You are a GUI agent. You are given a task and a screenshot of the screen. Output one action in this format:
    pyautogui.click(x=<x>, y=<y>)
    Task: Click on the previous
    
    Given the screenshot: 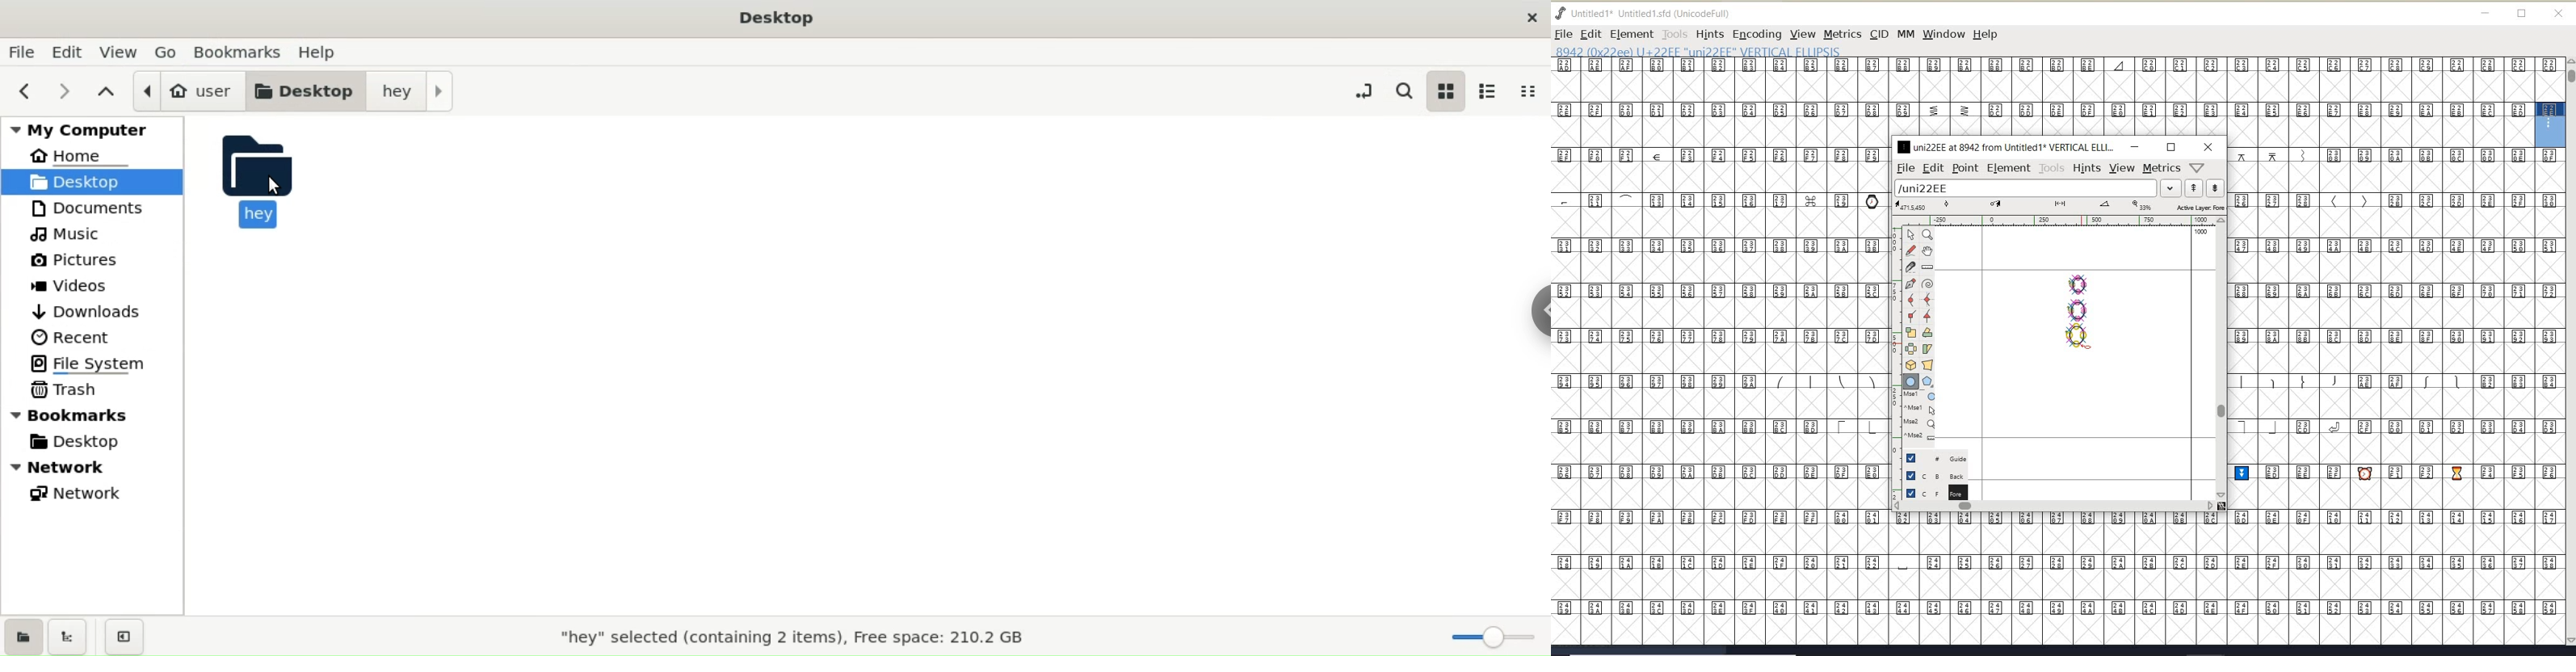 What is the action you would take?
    pyautogui.click(x=26, y=92)
    